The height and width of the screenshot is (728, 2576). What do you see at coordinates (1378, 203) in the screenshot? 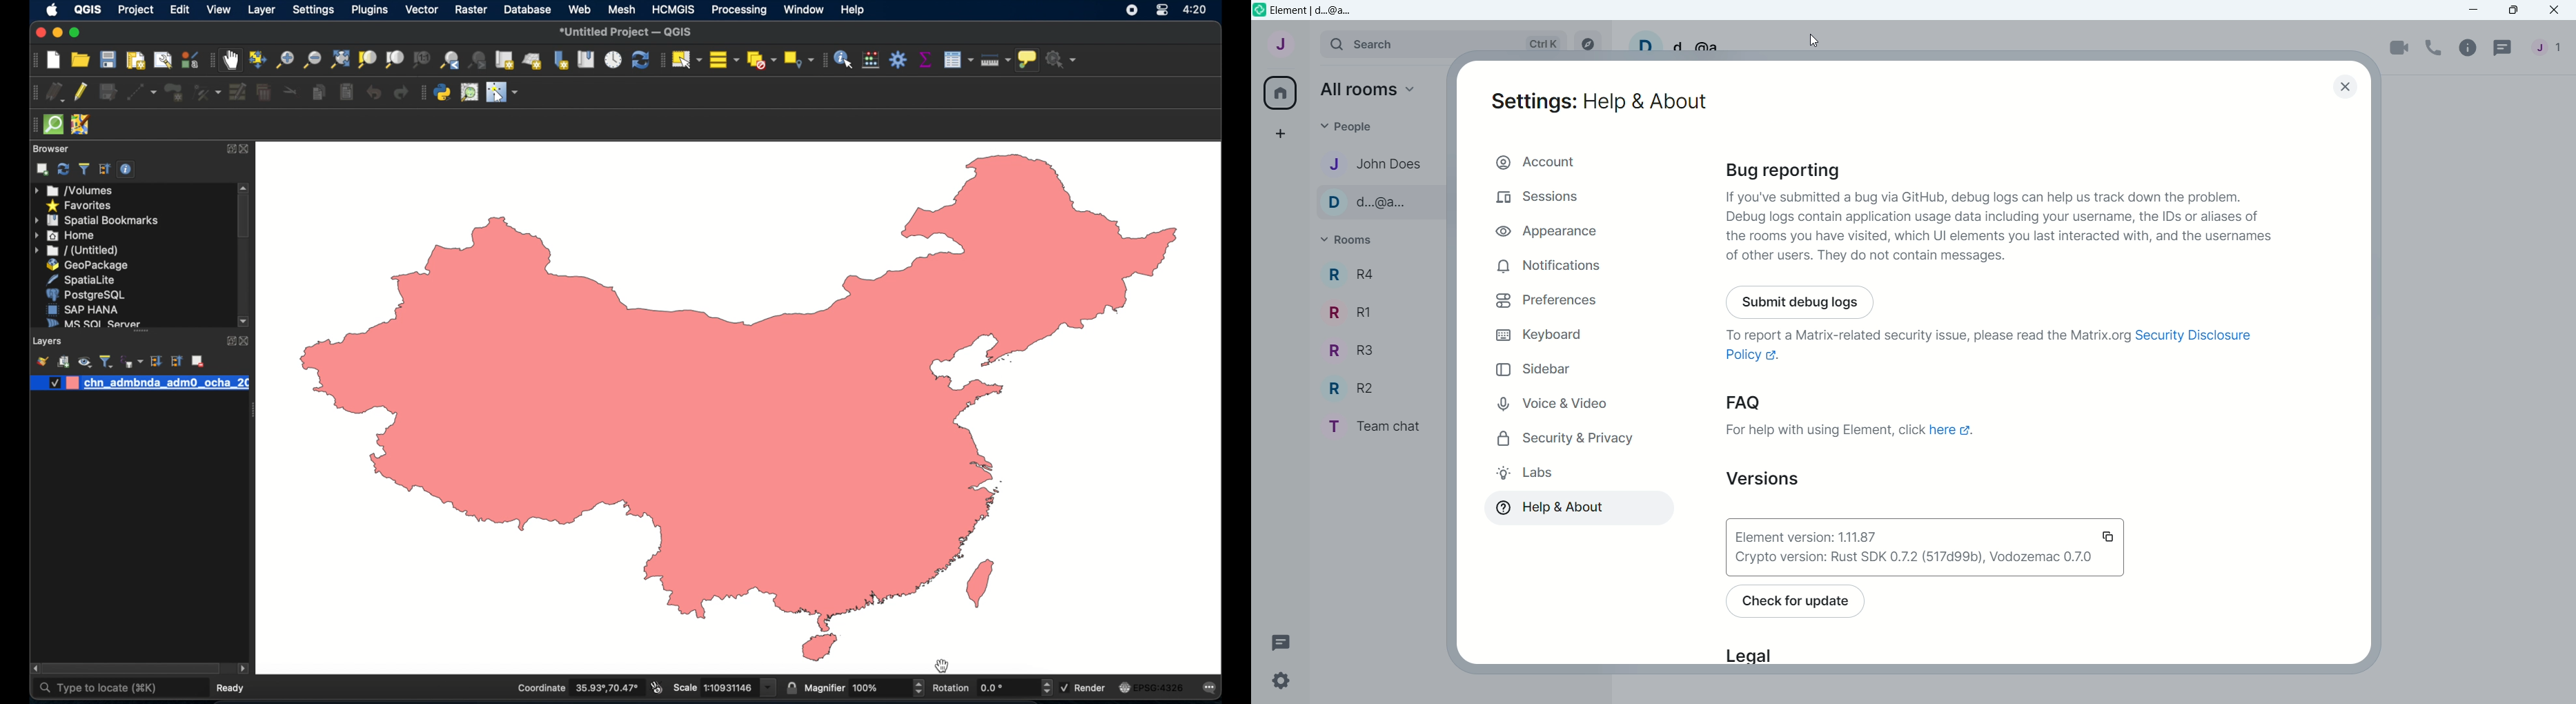
I see `Contact name` at bounding box center [1378, 203].